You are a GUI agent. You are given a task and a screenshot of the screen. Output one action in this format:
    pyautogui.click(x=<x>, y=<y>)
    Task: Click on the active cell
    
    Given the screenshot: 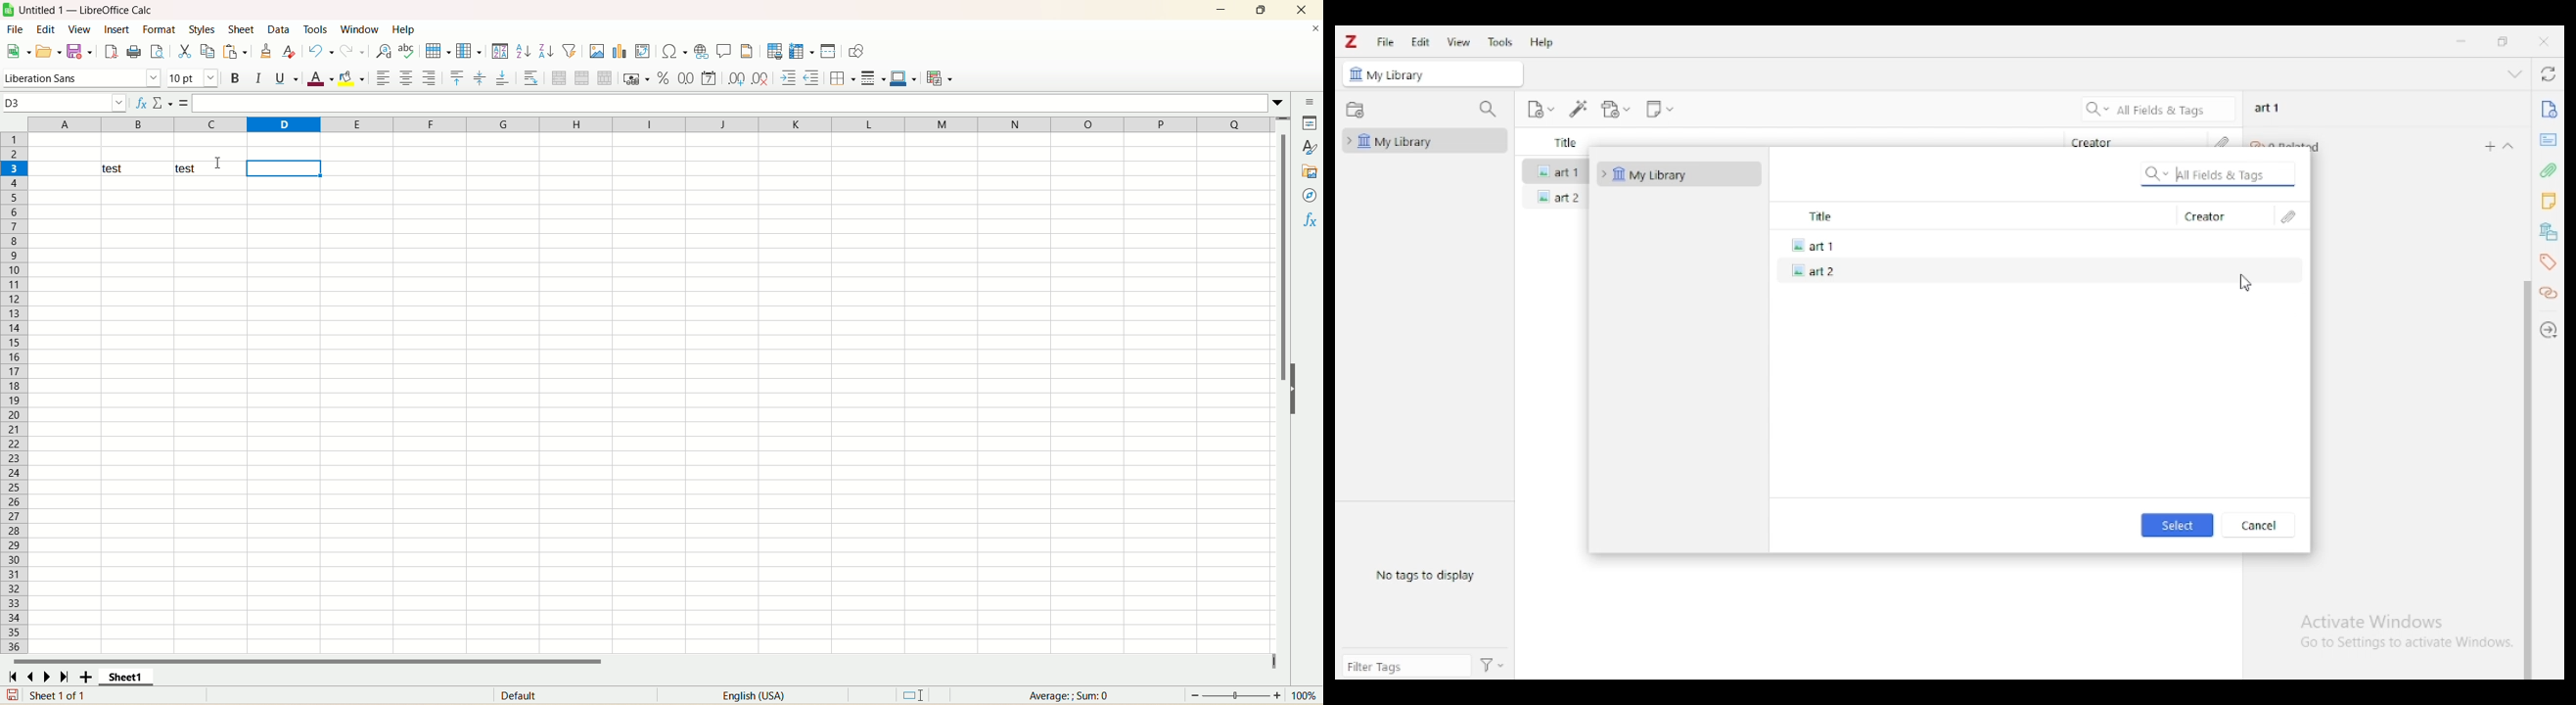 What is the action you would take?
    pyautogui.click(x=284, y=168)
    